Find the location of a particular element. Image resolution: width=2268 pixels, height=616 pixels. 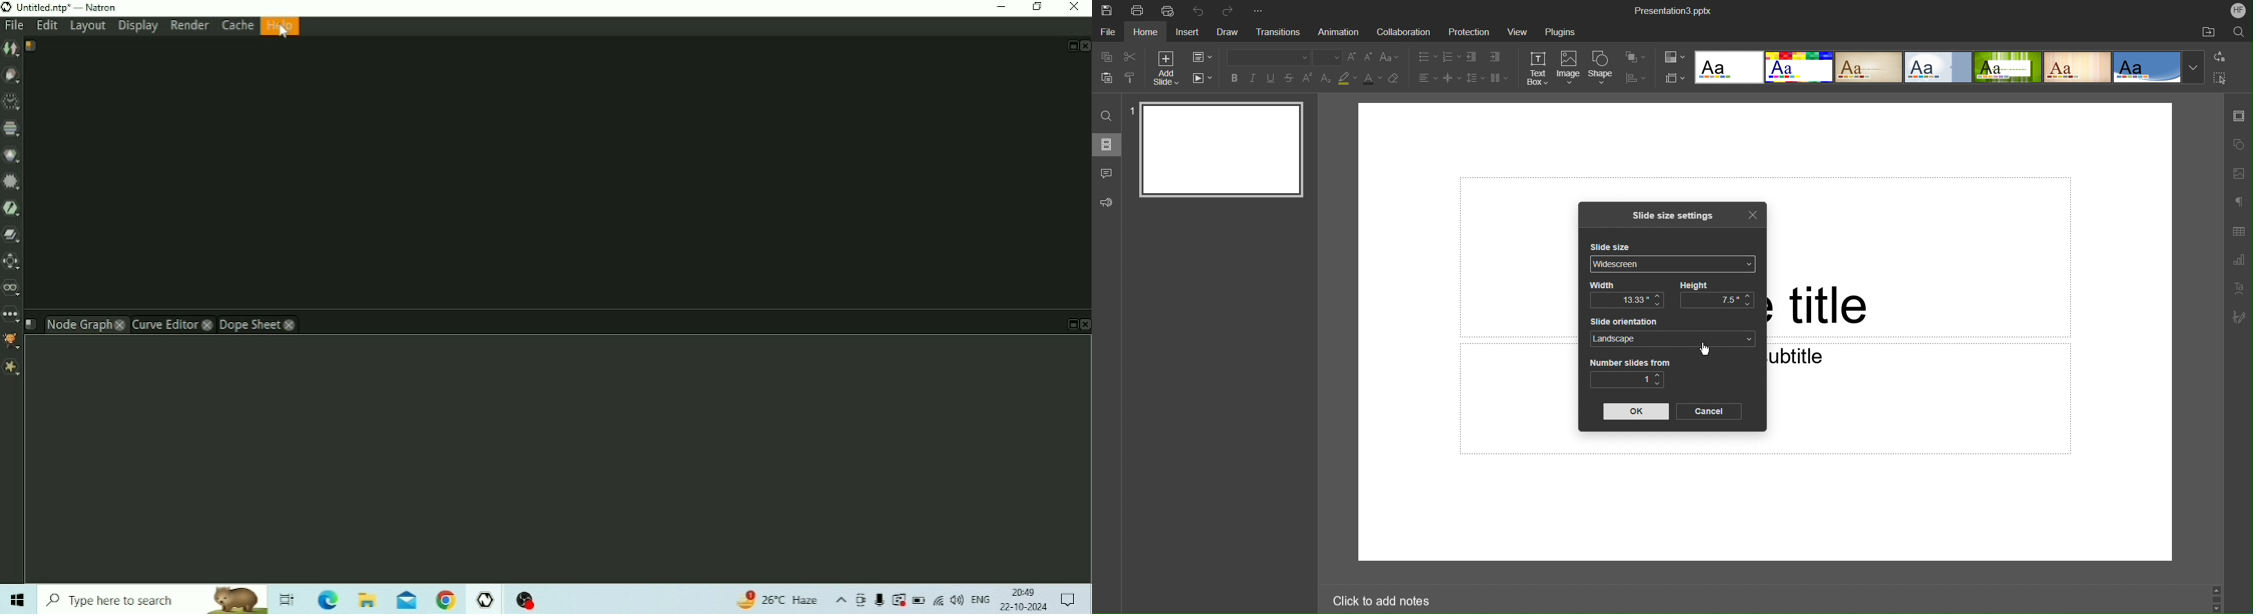

Slide orientation is located at coordinates (1628, 322).